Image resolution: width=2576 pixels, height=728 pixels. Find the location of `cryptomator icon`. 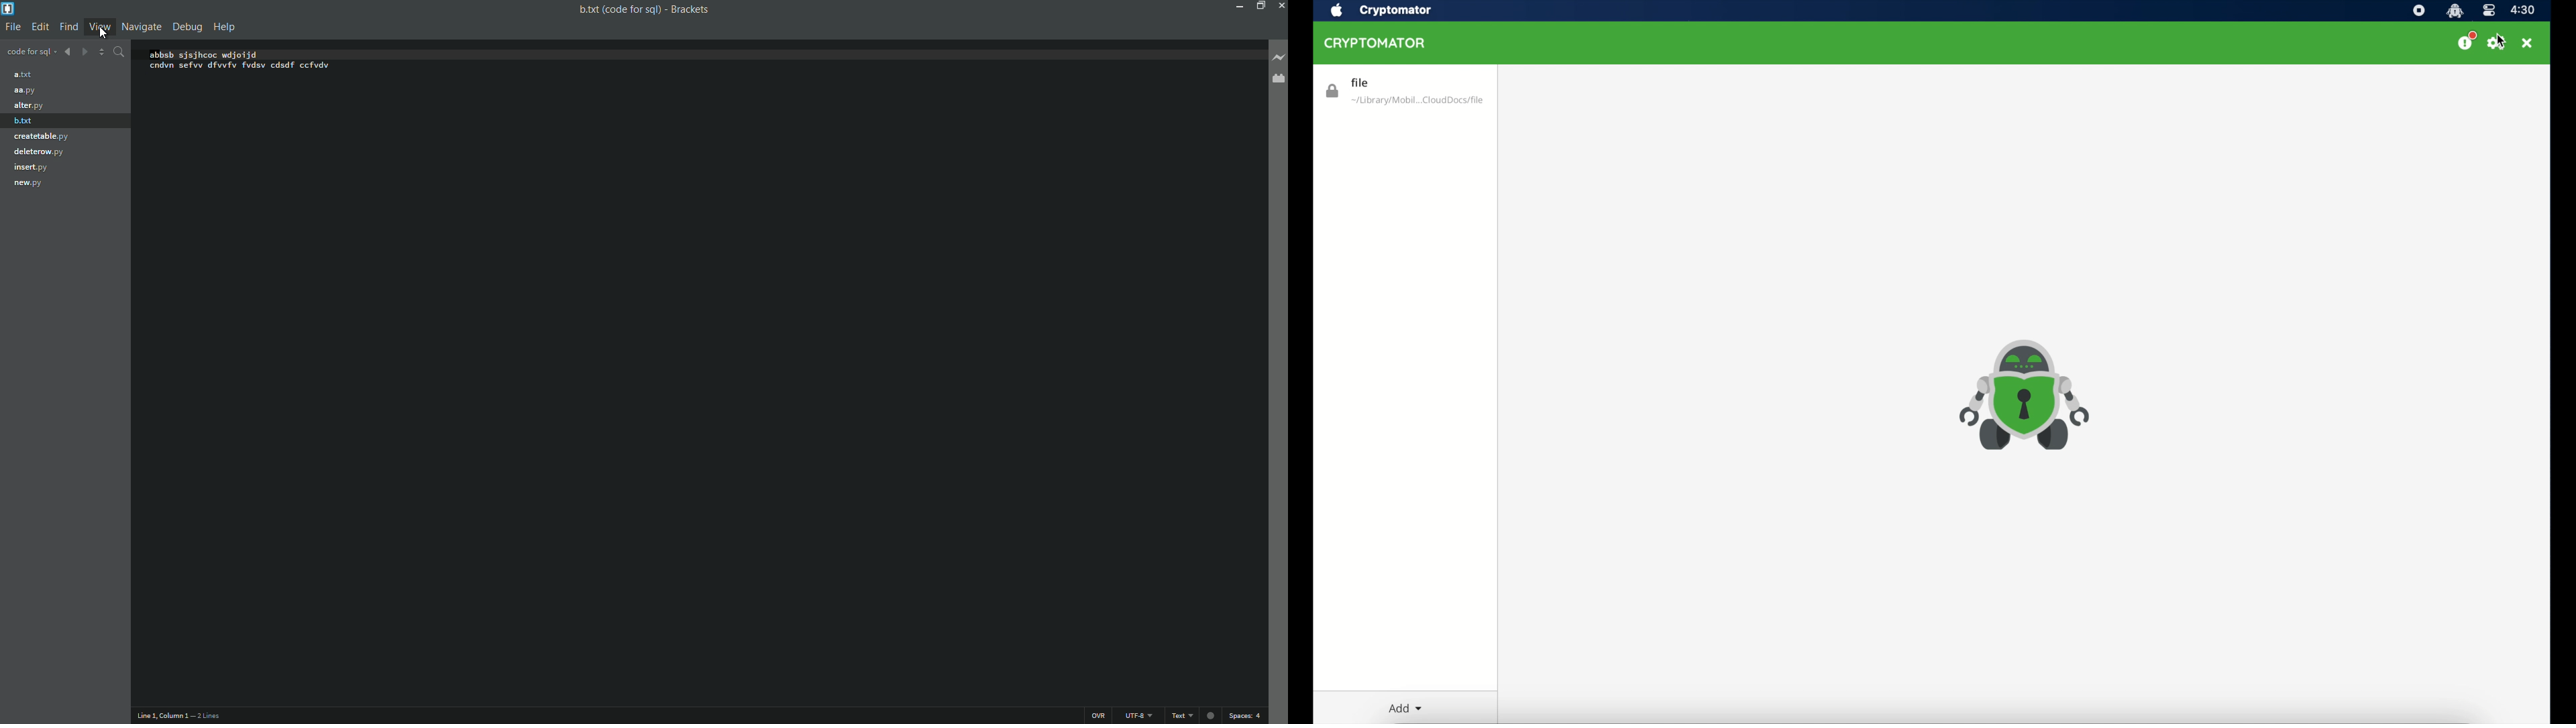

cryptomator icon is located at coordinates (2455, 11).